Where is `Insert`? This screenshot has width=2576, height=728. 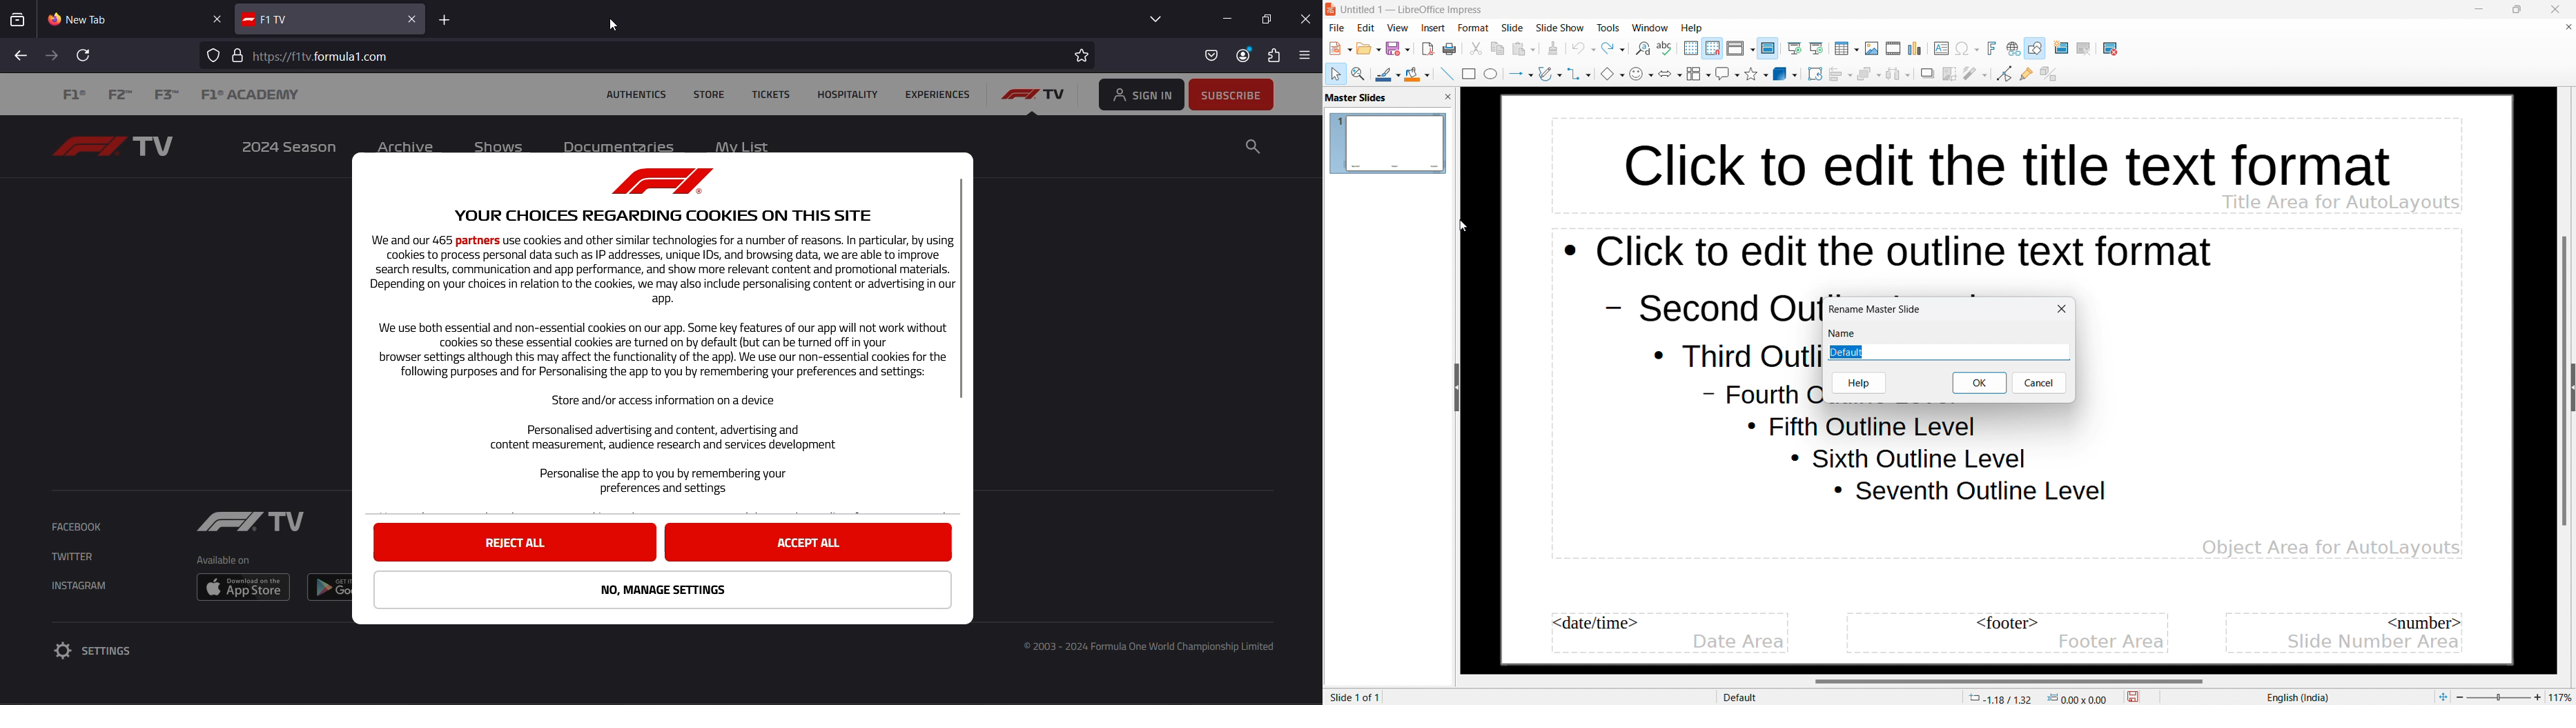 Insert is located at coordinates (1434, 29).